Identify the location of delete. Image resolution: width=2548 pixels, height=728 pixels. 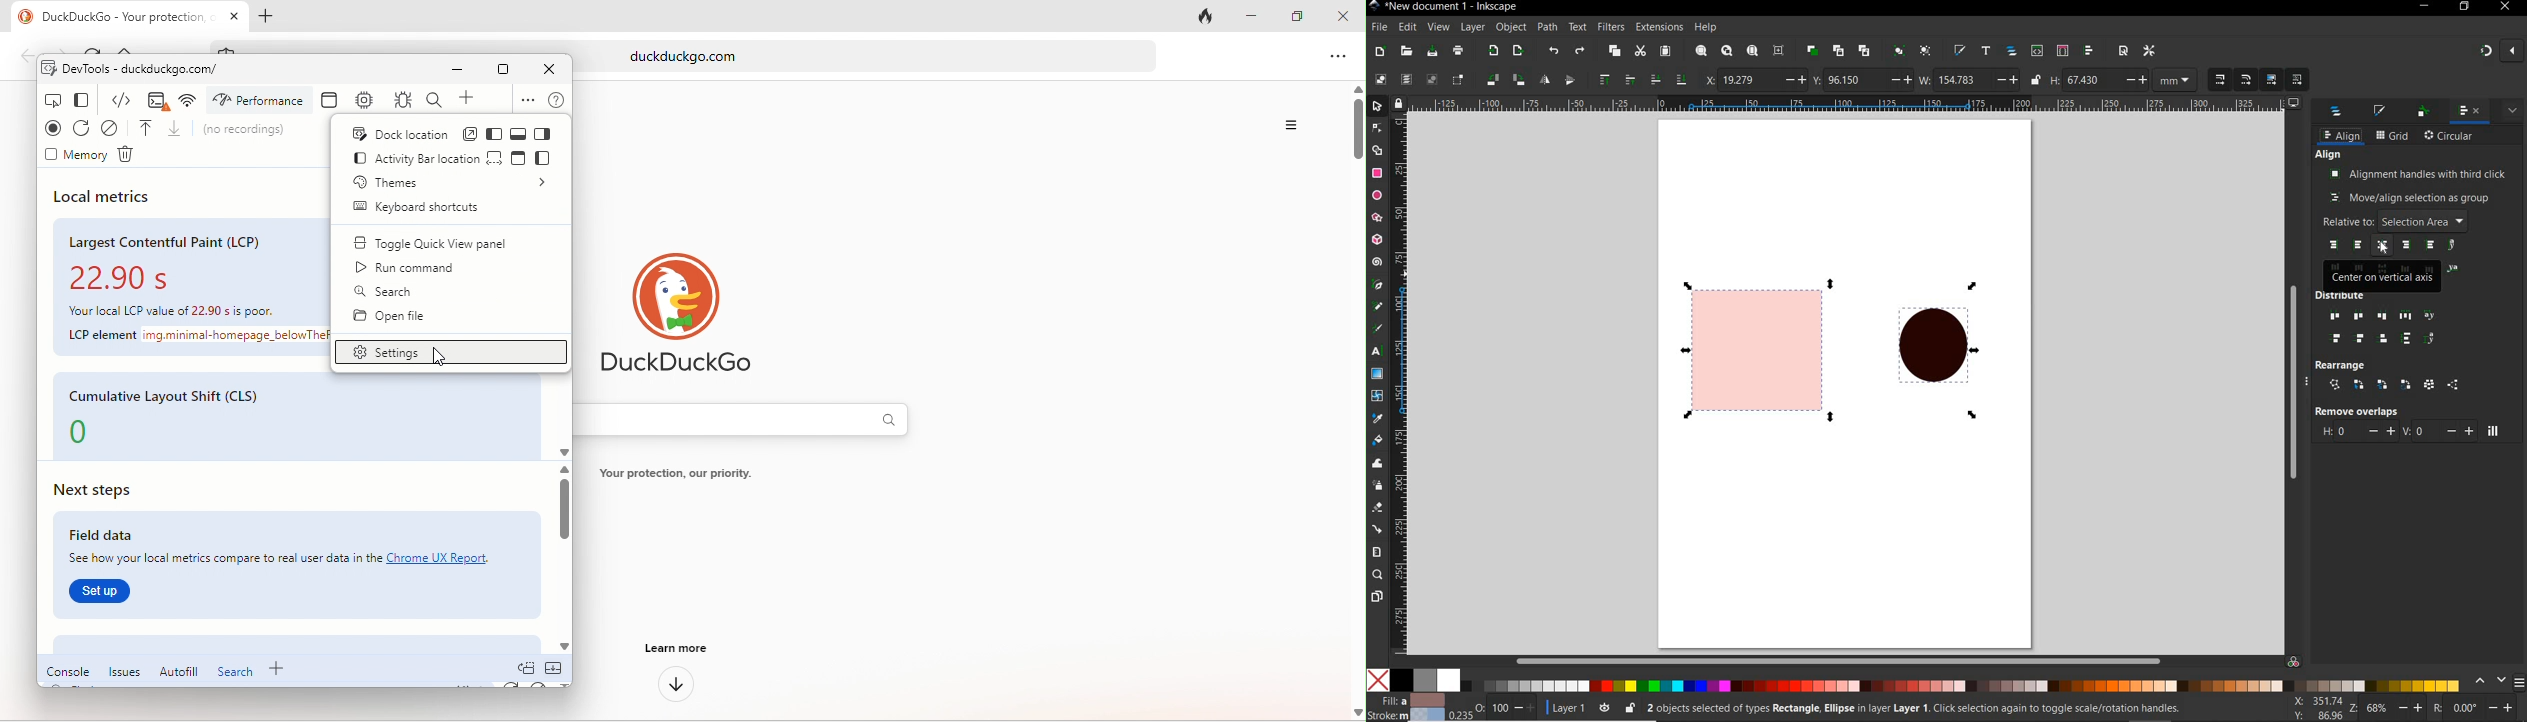
(127, 152).